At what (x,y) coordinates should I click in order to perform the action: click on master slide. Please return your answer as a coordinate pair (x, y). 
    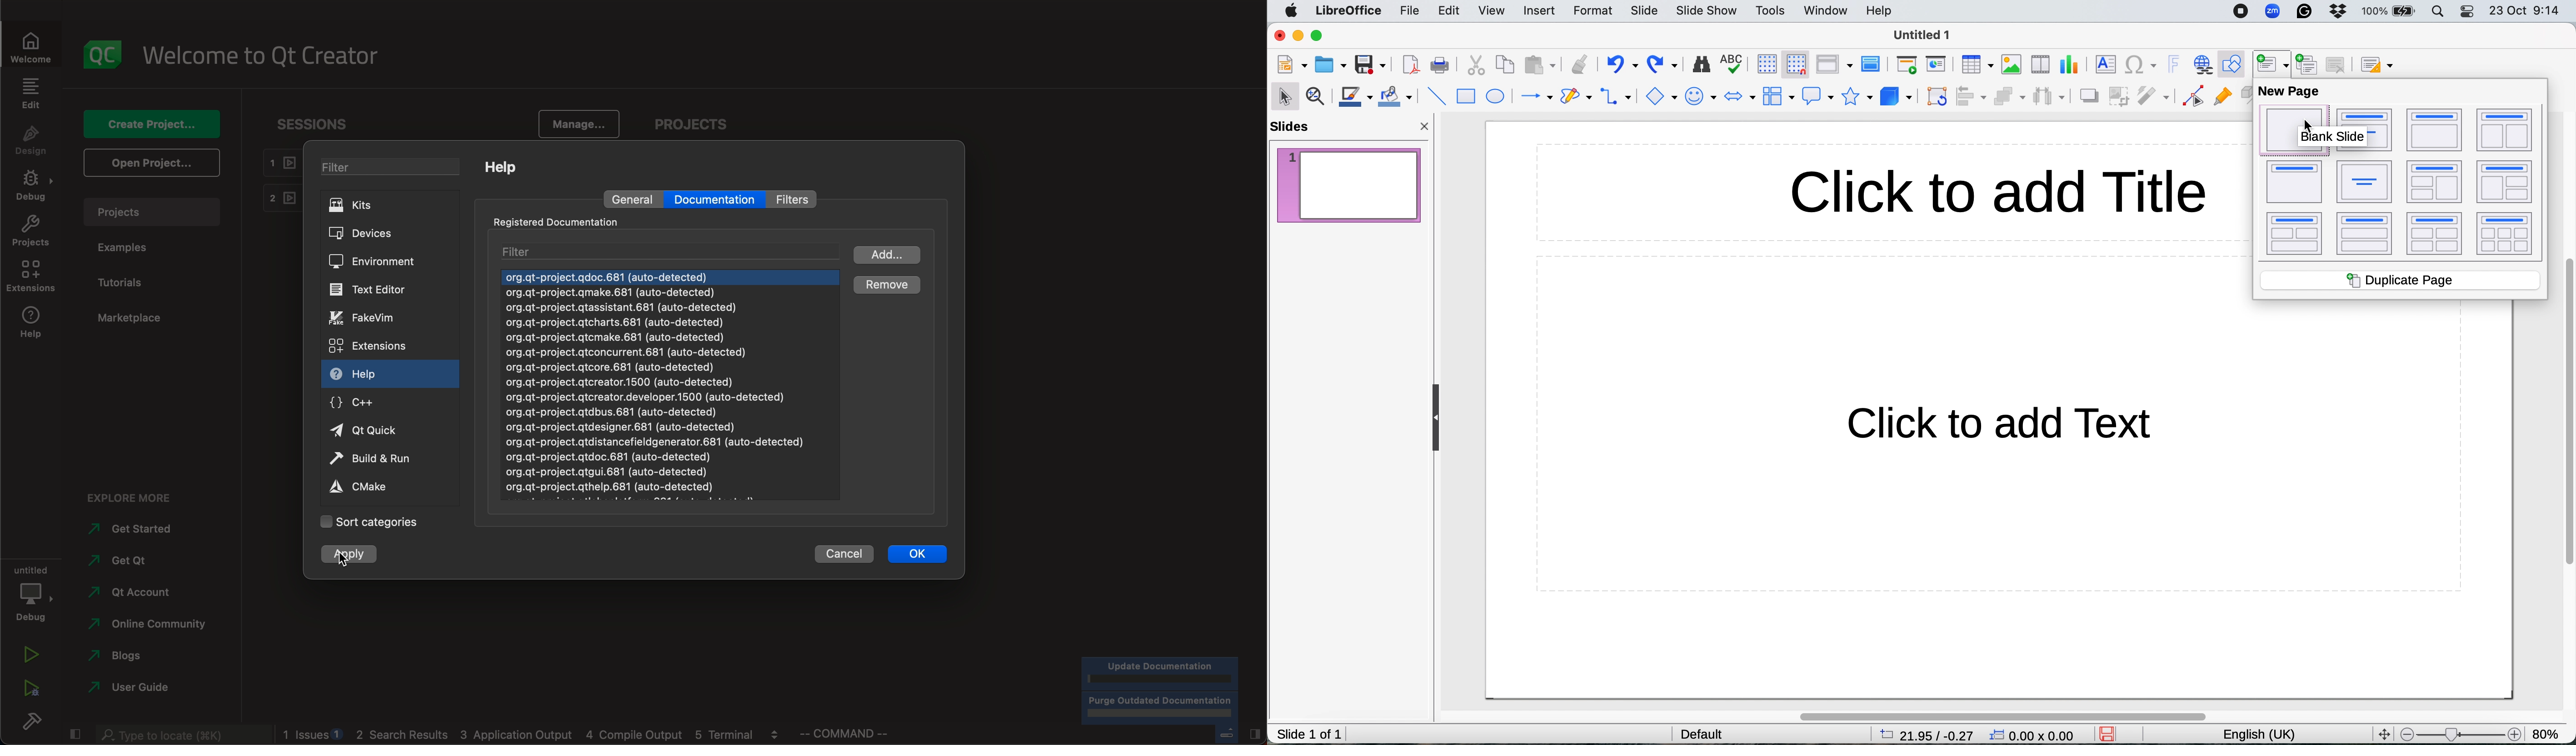
    Looking at the image, I should click on (1873, 65).